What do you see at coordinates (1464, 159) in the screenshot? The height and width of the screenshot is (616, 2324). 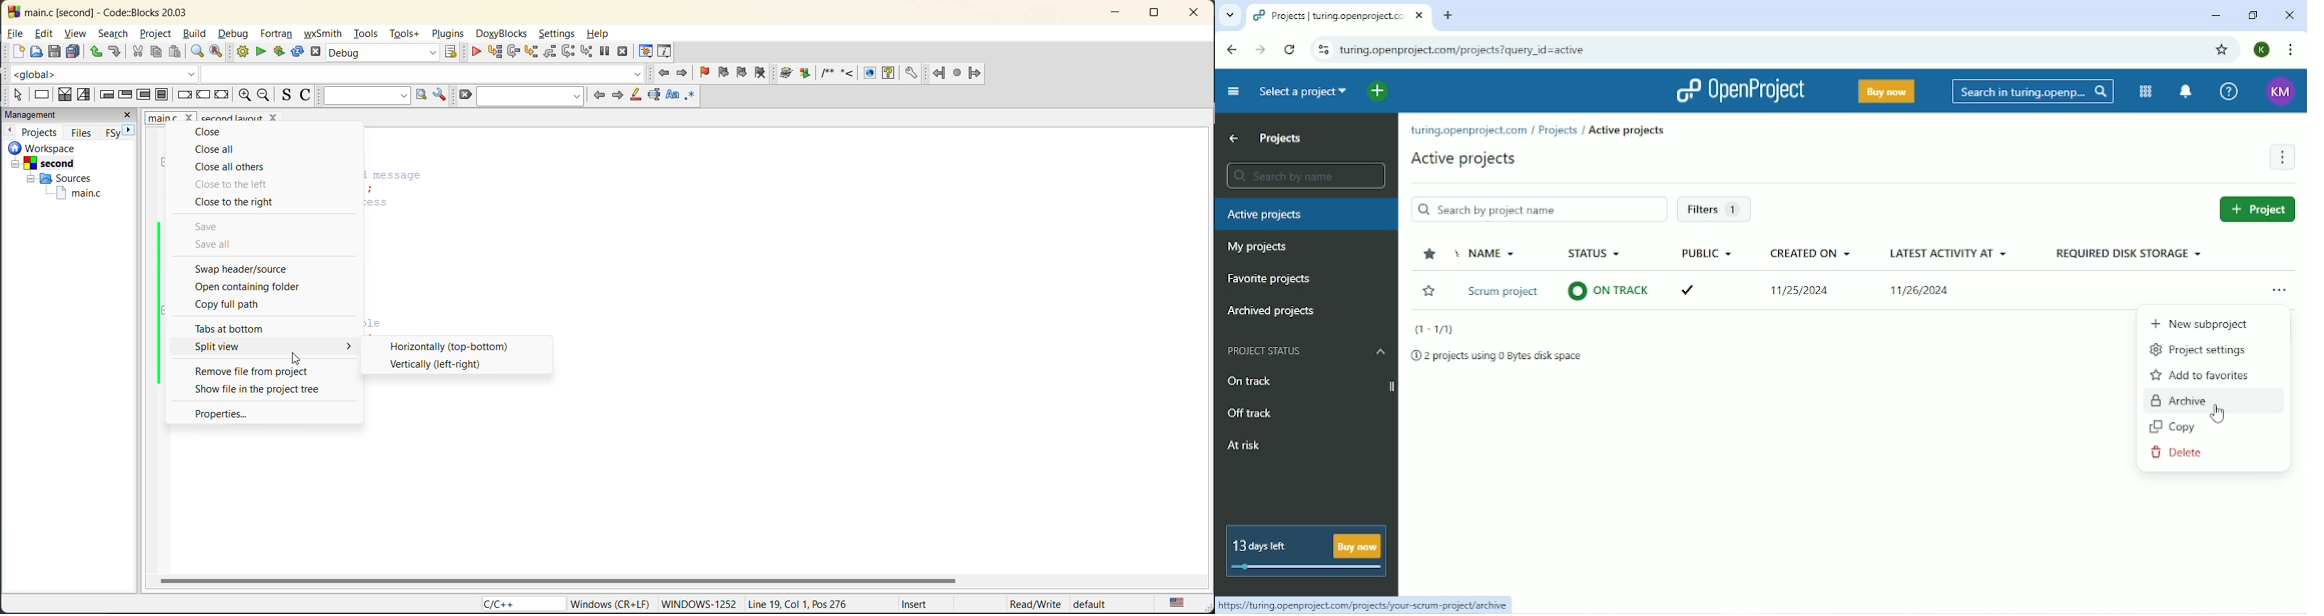 I see `Active projects` at bounding box center [1464, 159].